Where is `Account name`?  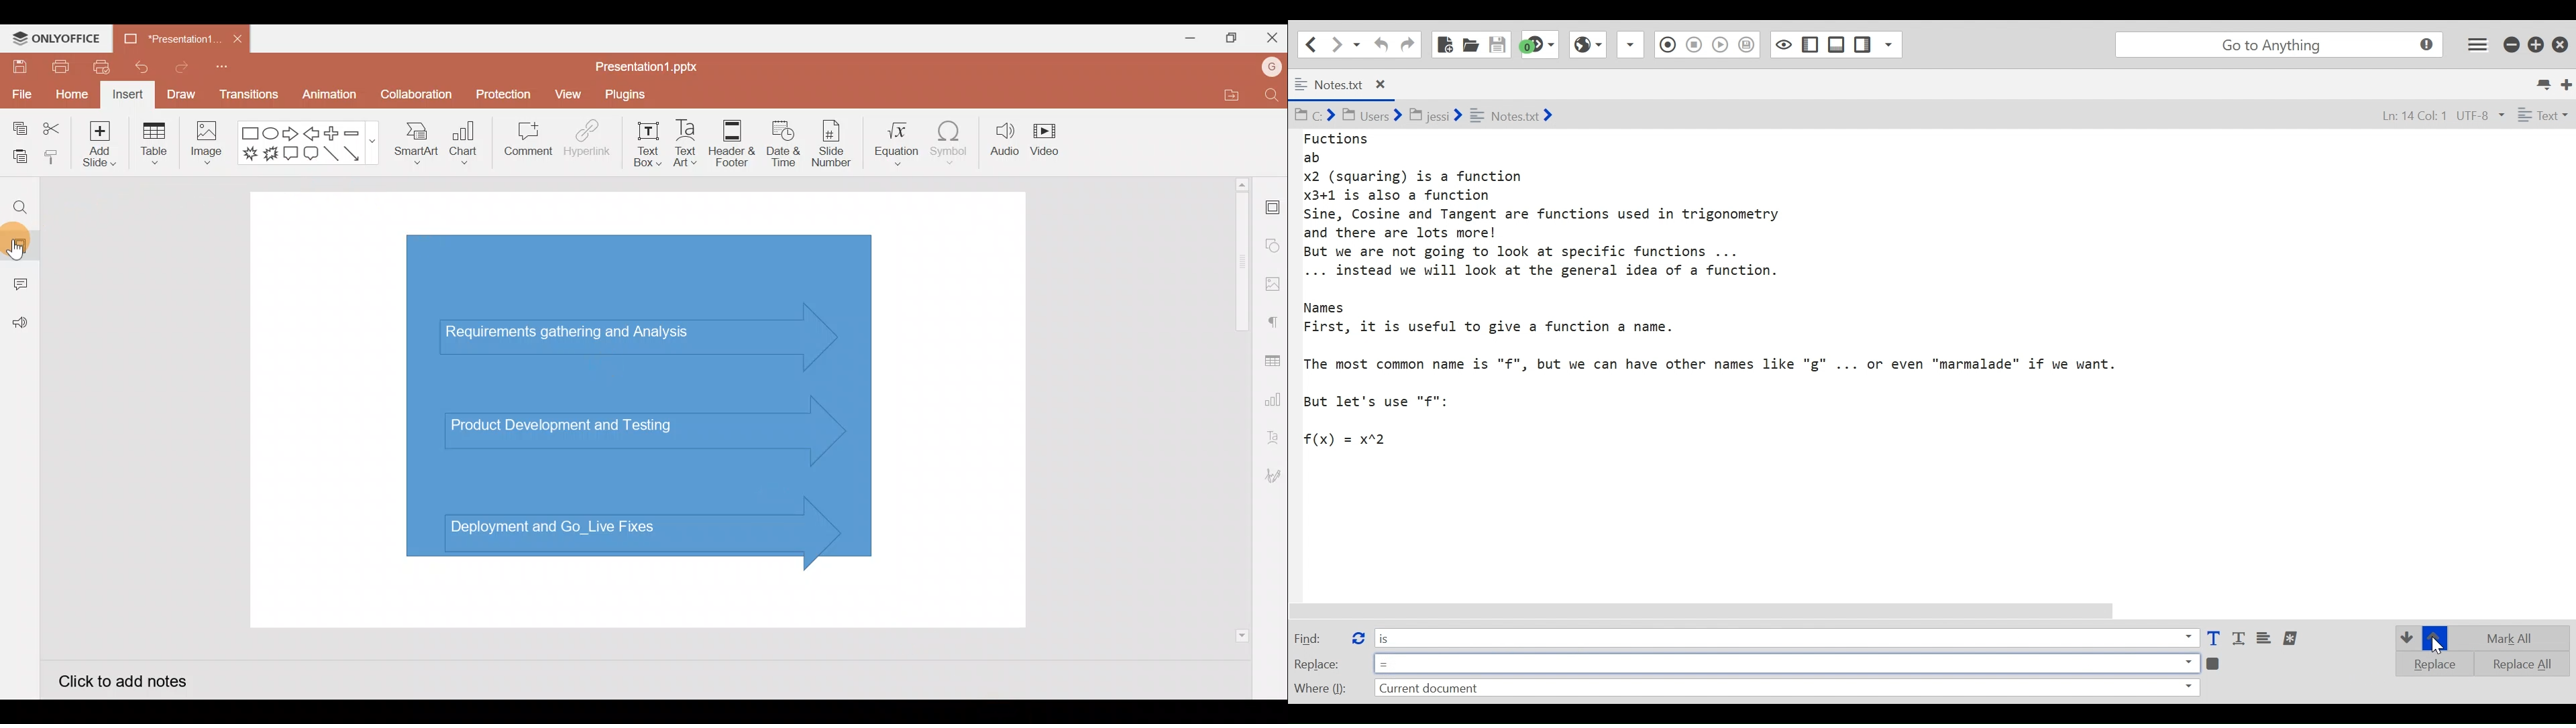
Account name is located at coordinates (1267, 69).